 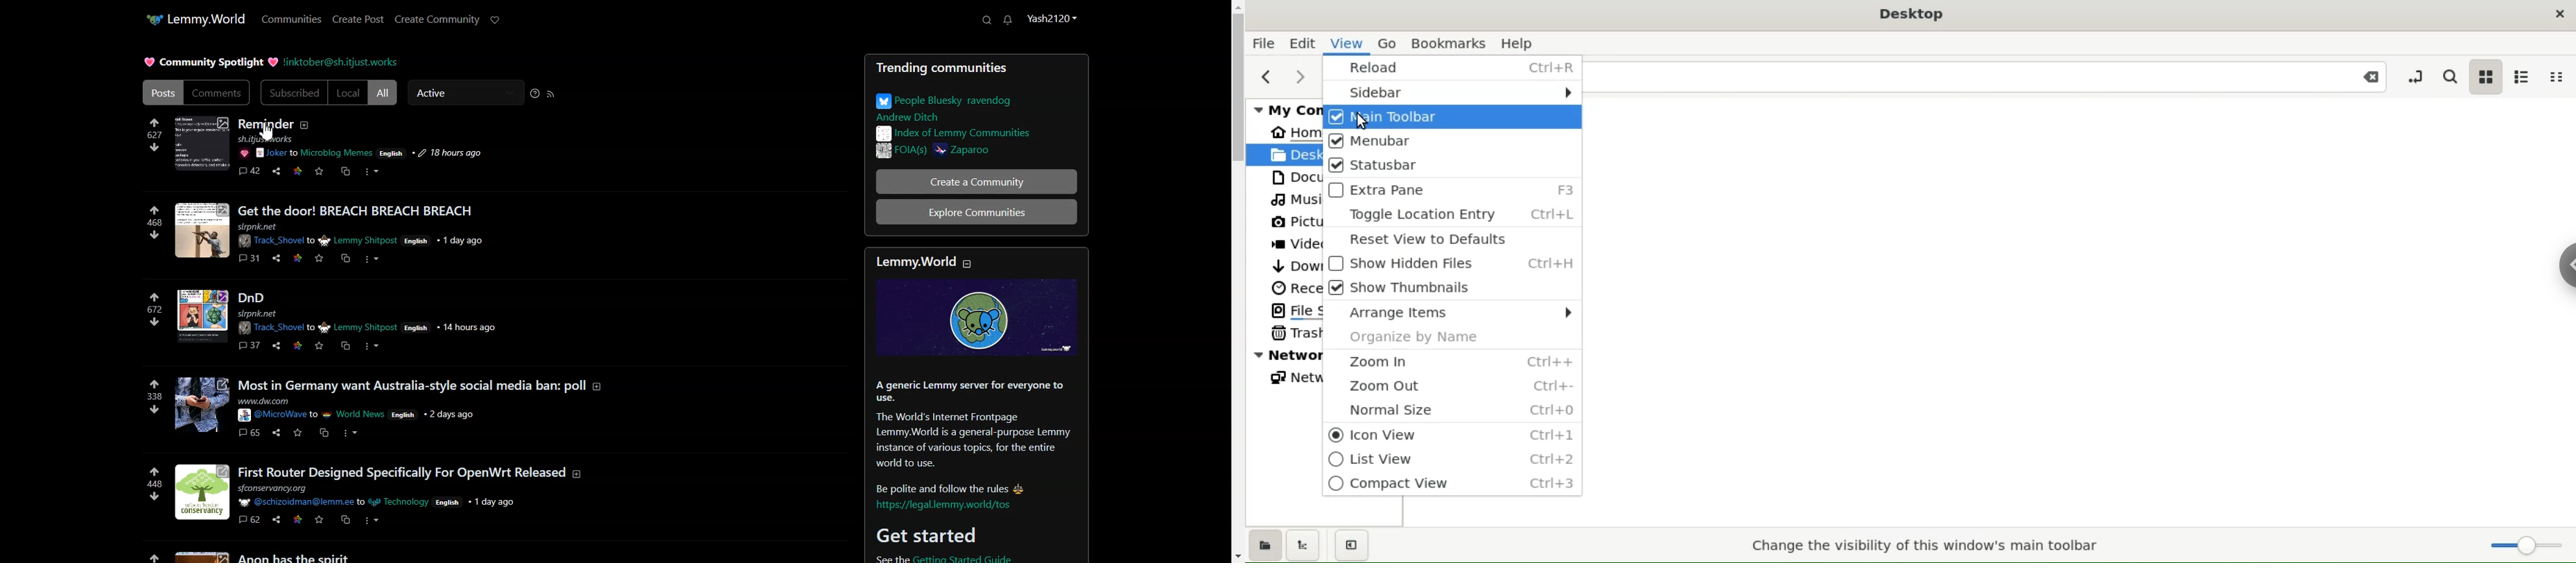 What do you see at coordinates (276, 171) in the screenshot?
I see `Share` at bounding box center [276, 171].